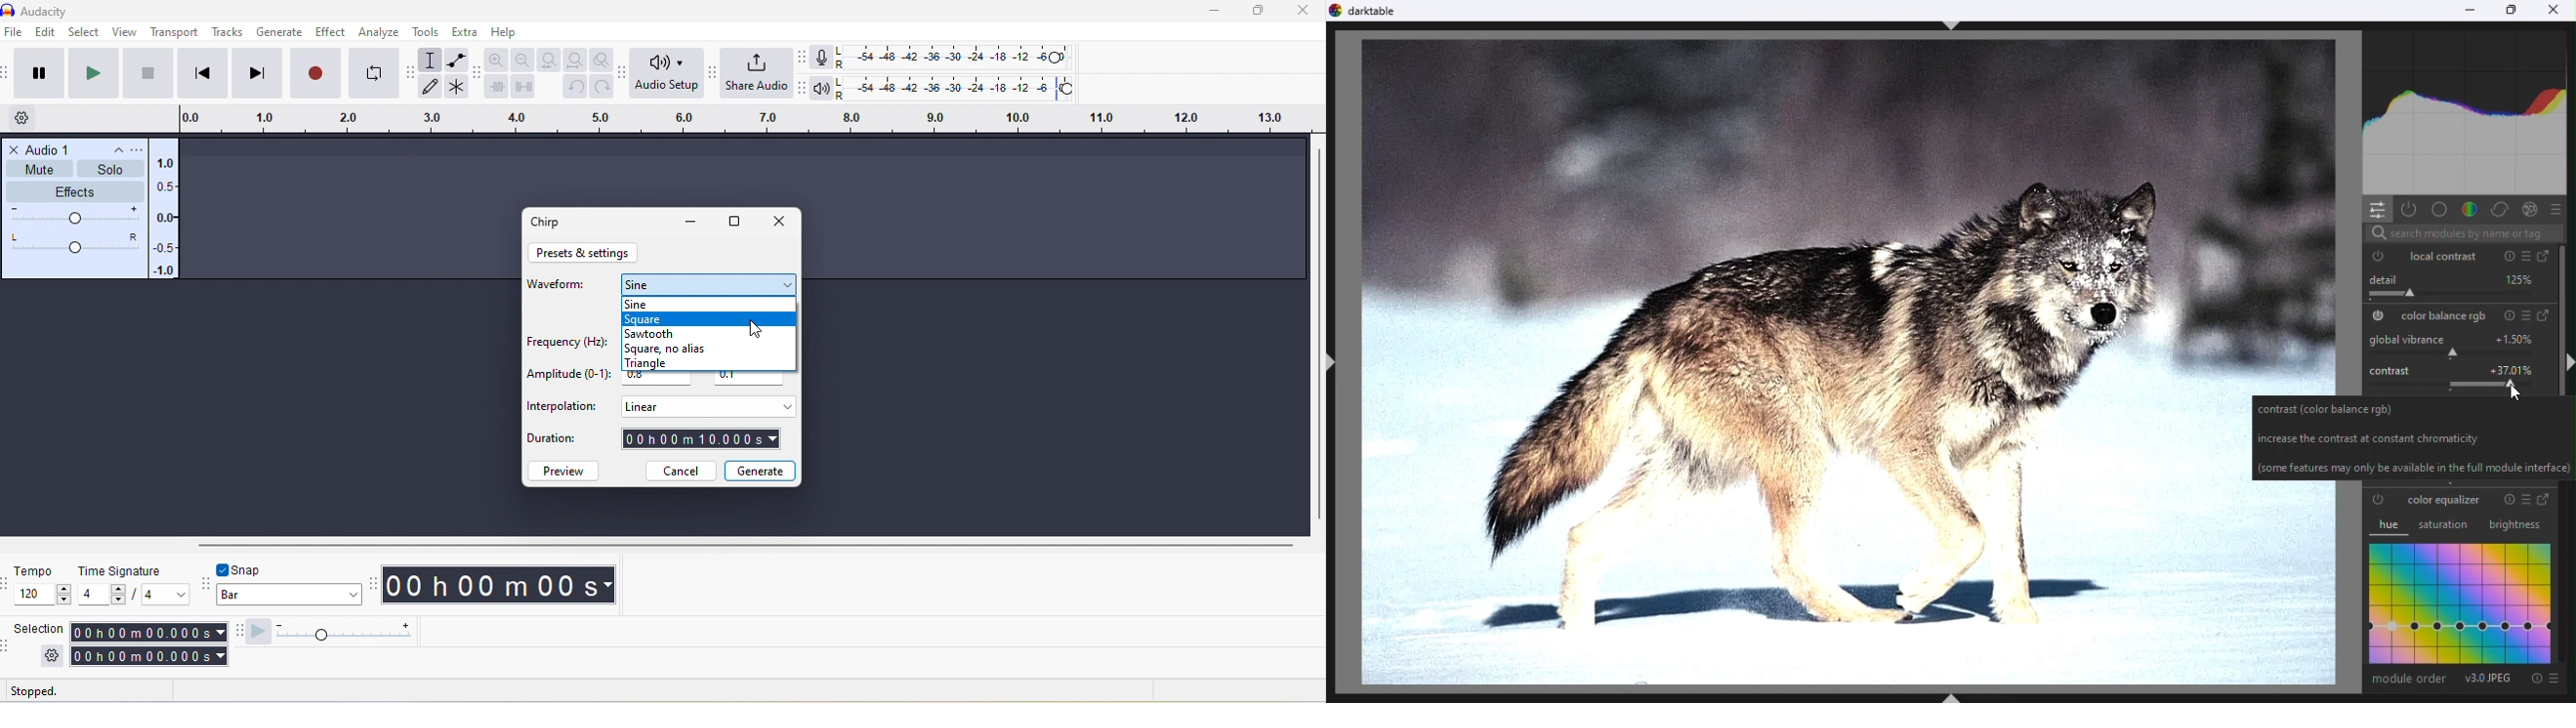 This screenshot has width=2576, height=728. I want to click on solo, so click(112, 169).